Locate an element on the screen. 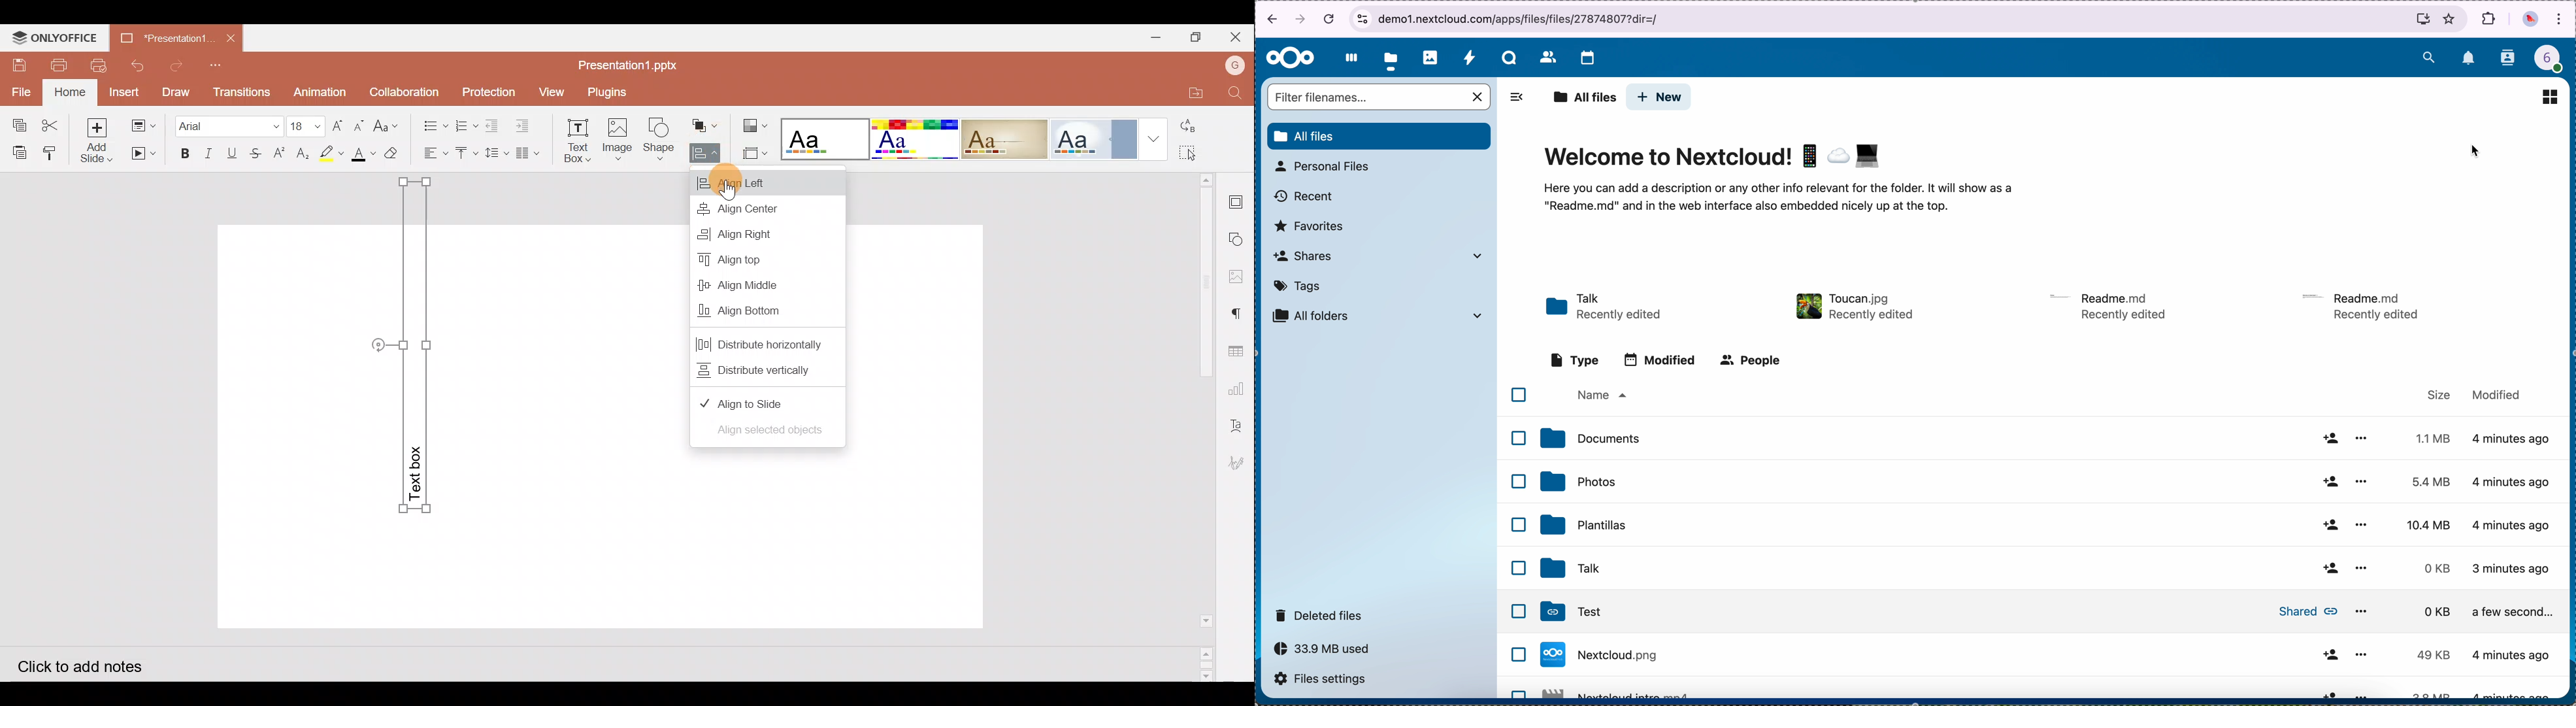 The height and width of the screenshot is (728, 2576). photos is located at coordinates (1578, 481).